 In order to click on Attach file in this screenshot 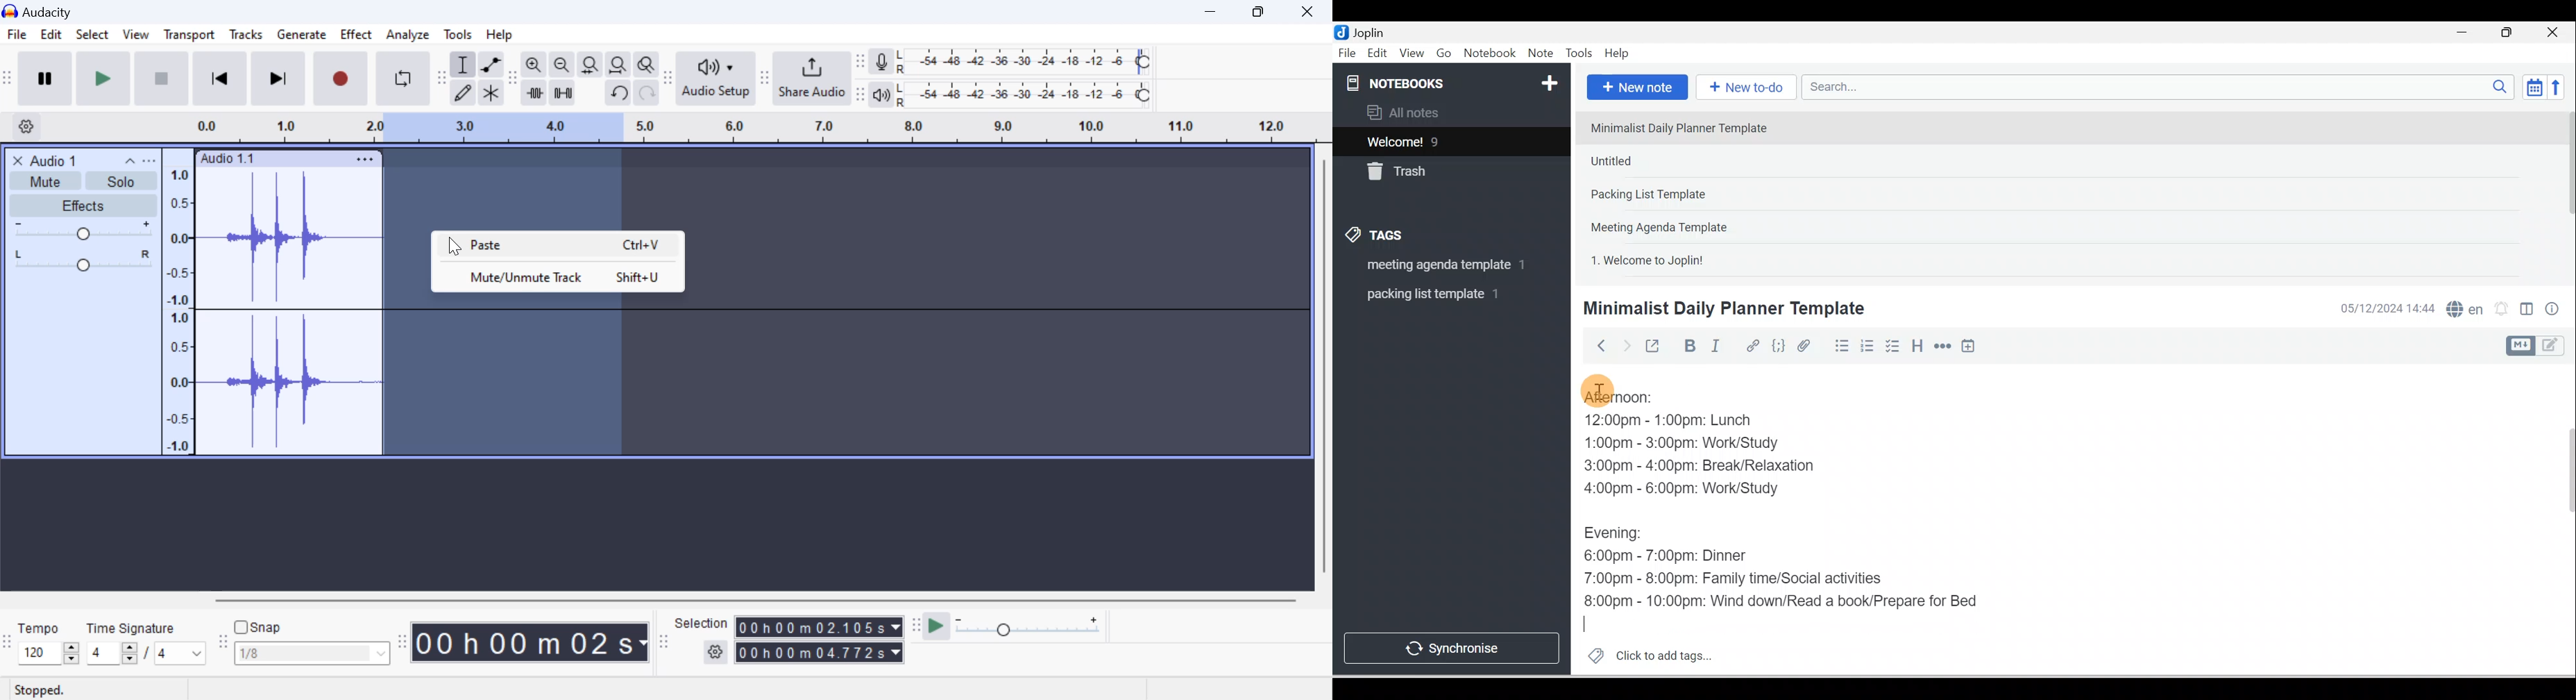, I will do `click(1807, 345)`.